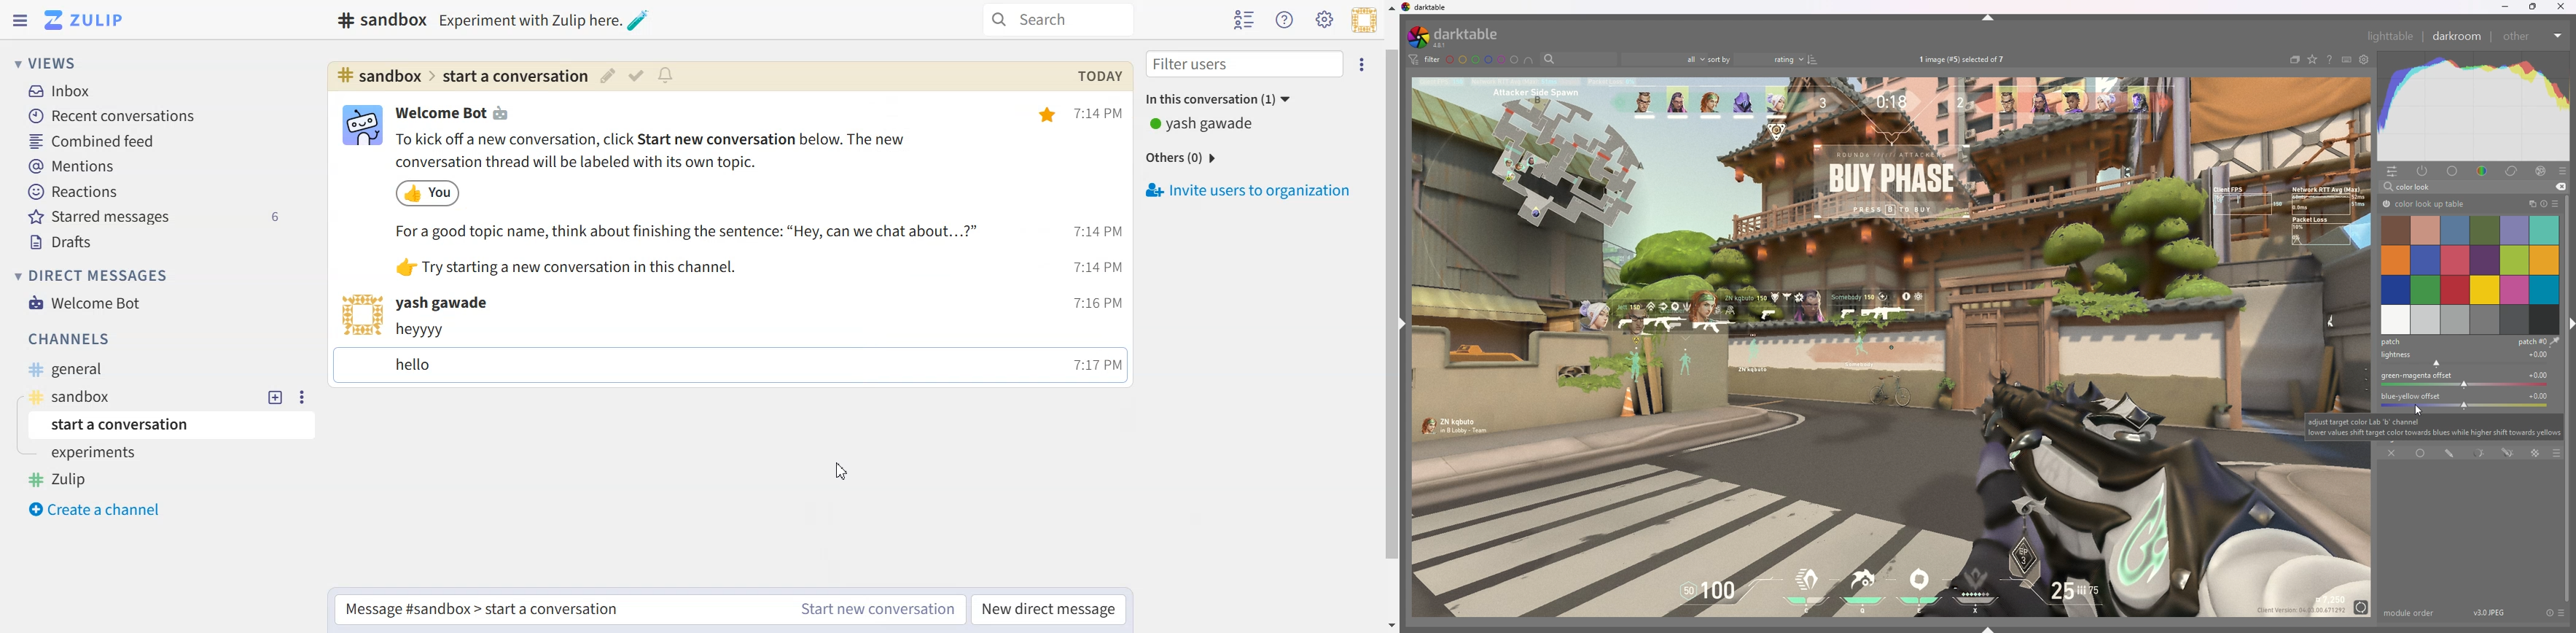 Image resolution: width=2576 pixels, height=644 pixels. What do you see at coordinates (716, 354) in the screenshot?
I see `Text` at bounding box center [716, 354].